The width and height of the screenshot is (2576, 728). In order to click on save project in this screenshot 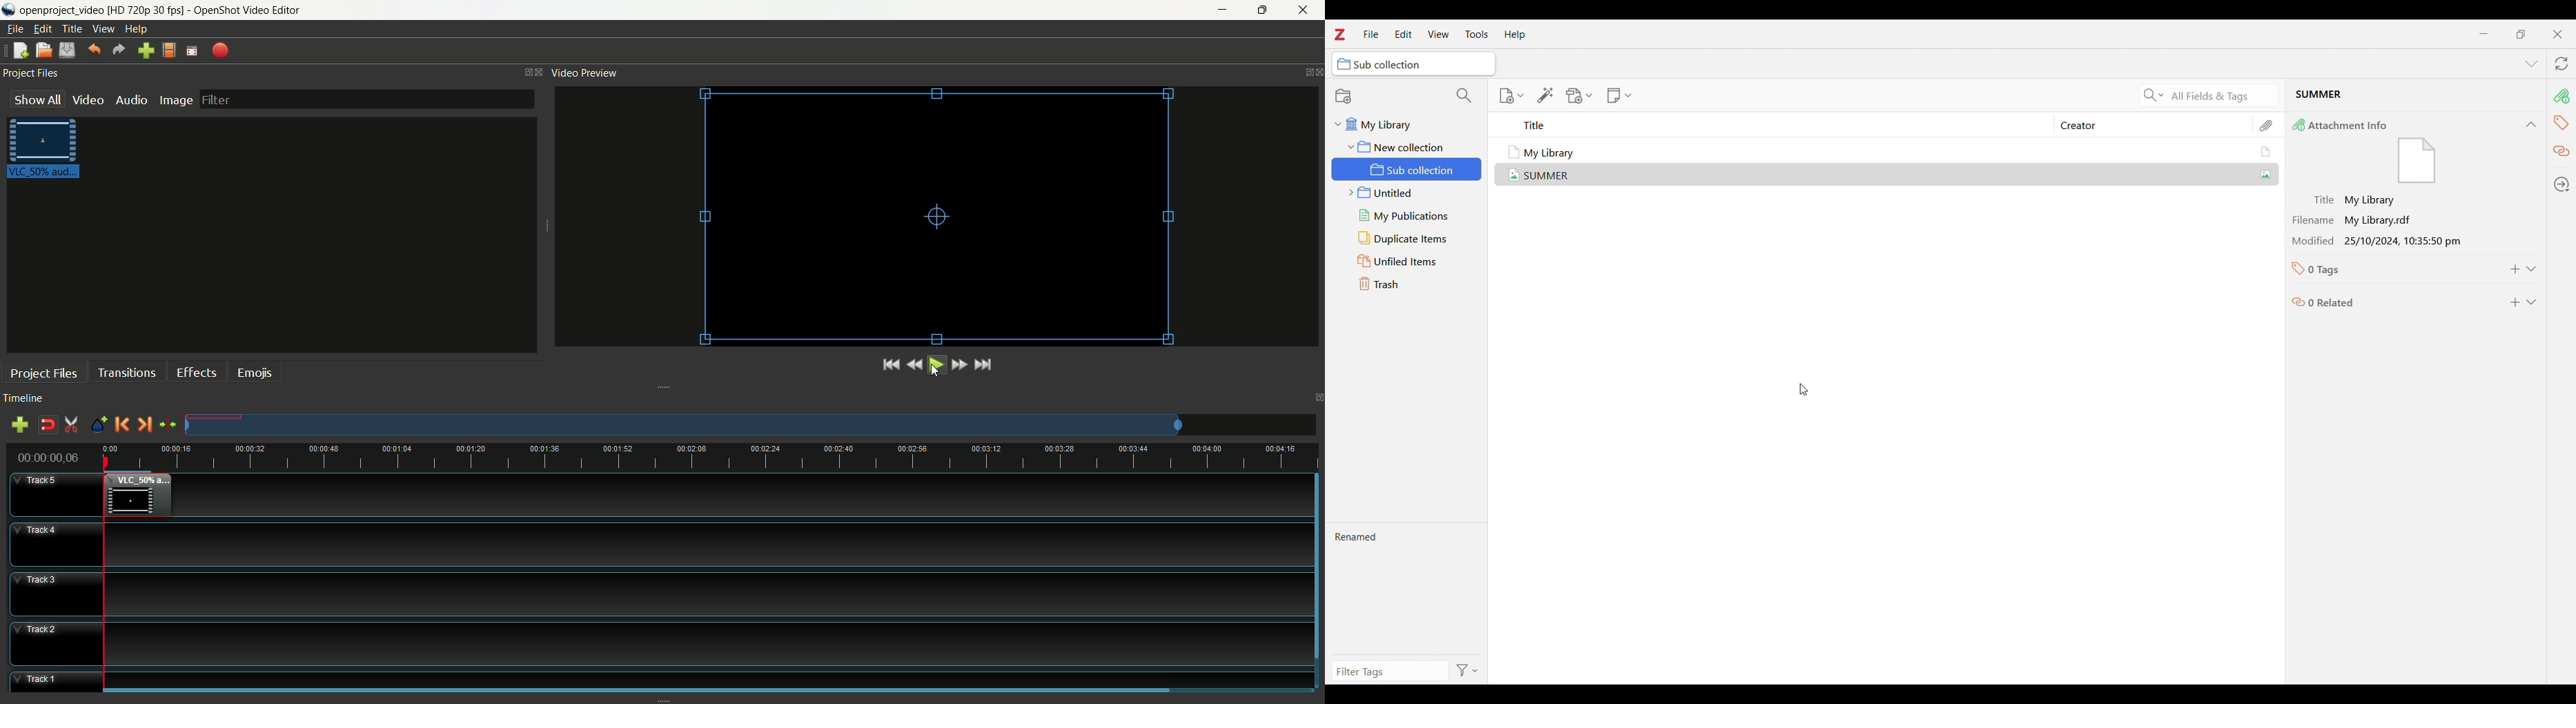, I will do `click(67, 50)`.